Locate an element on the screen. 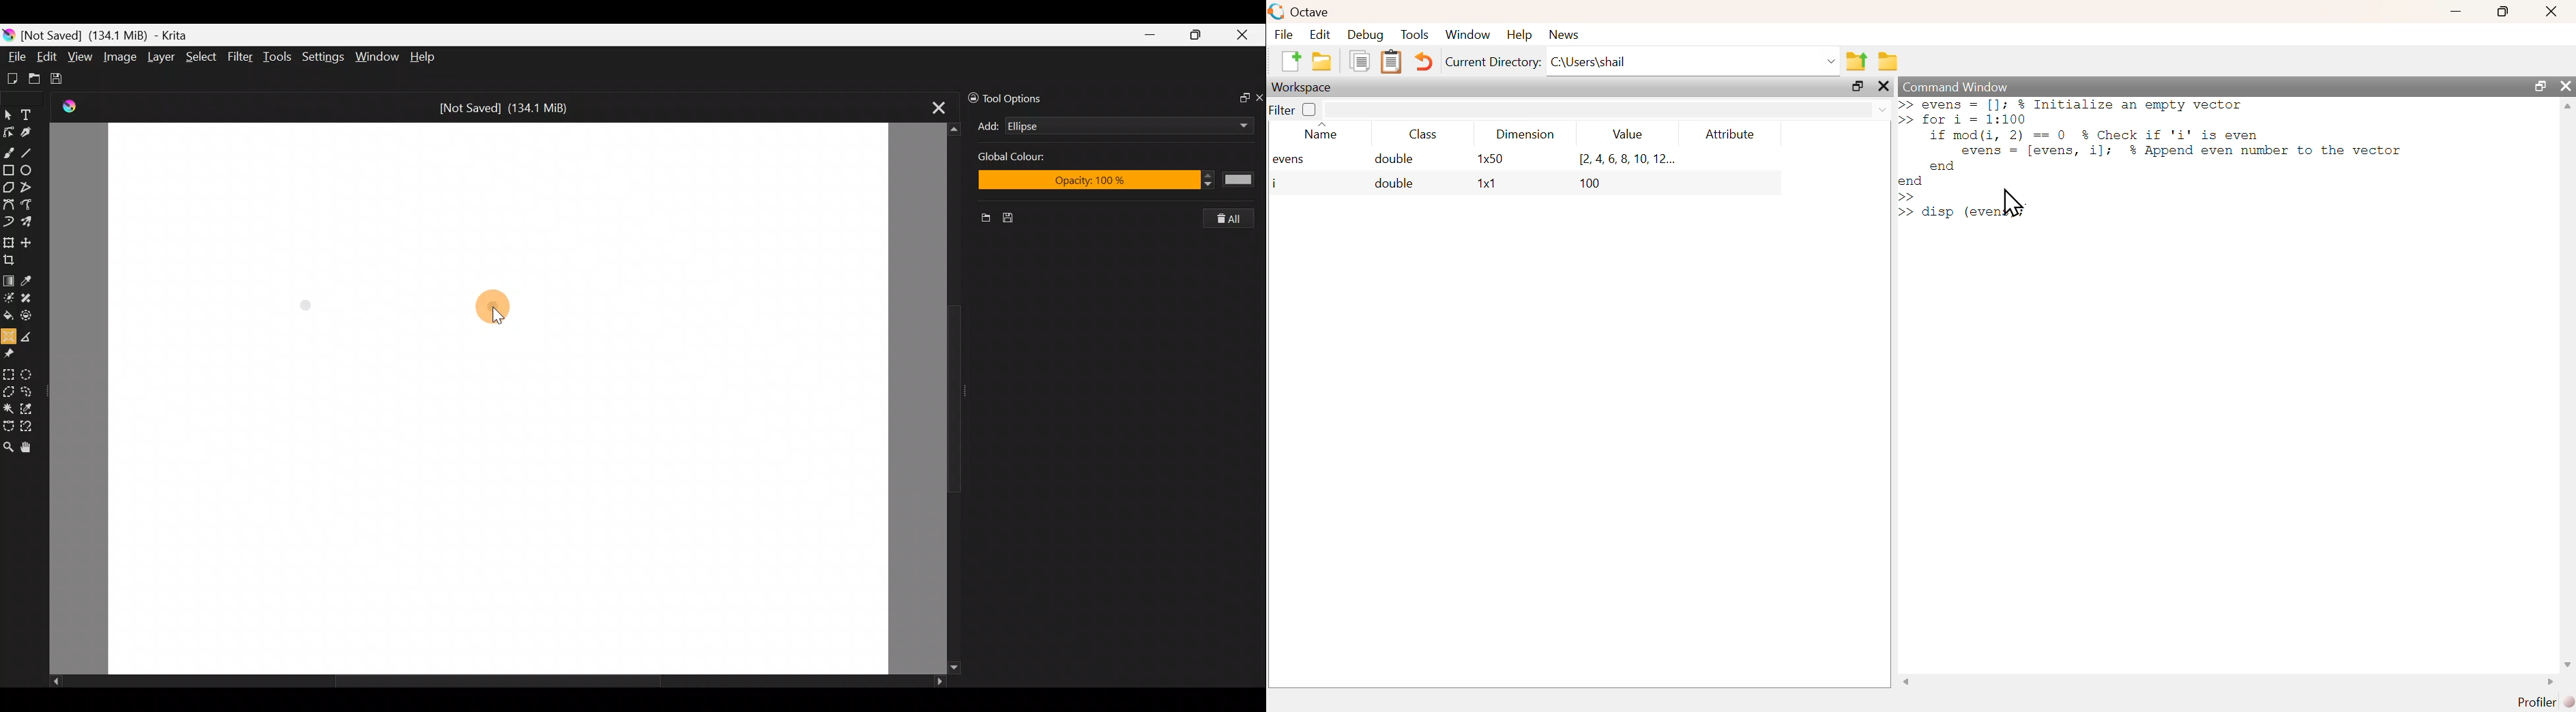 The image size is (2576, 728). new script is located at coordinates (1291, 63).